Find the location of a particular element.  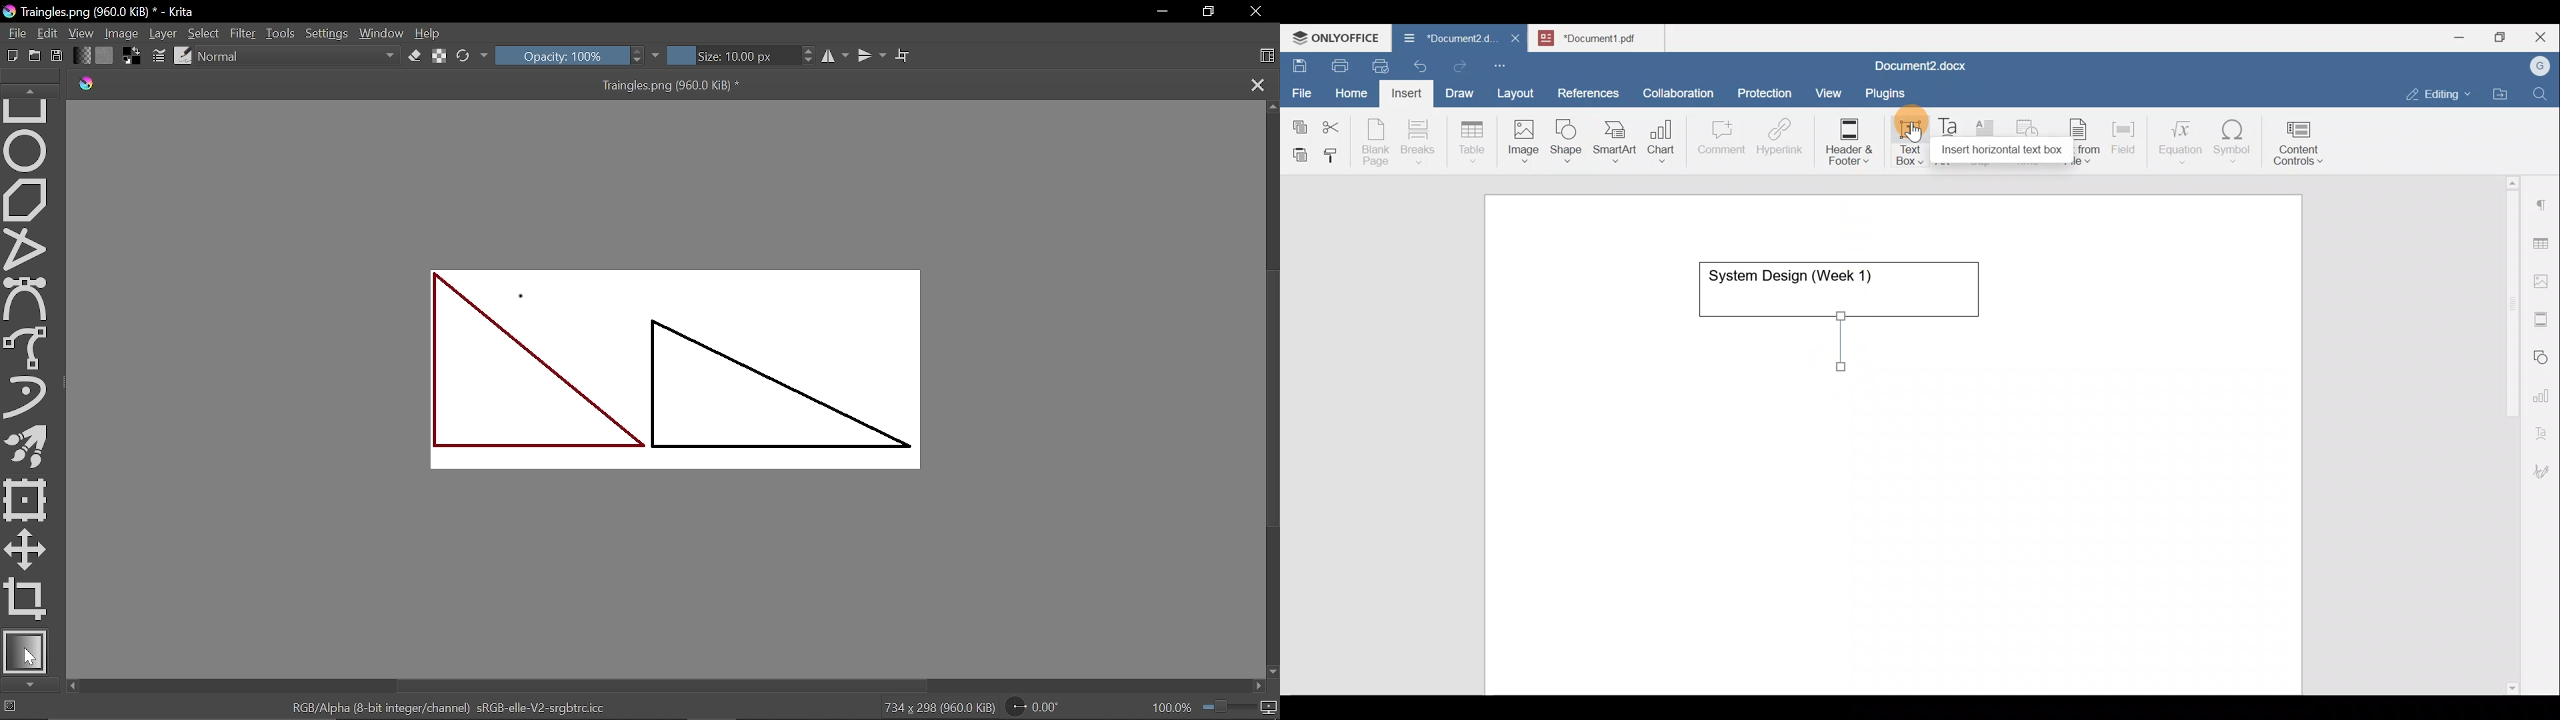

Document name is located at coordinates (1604, 36).